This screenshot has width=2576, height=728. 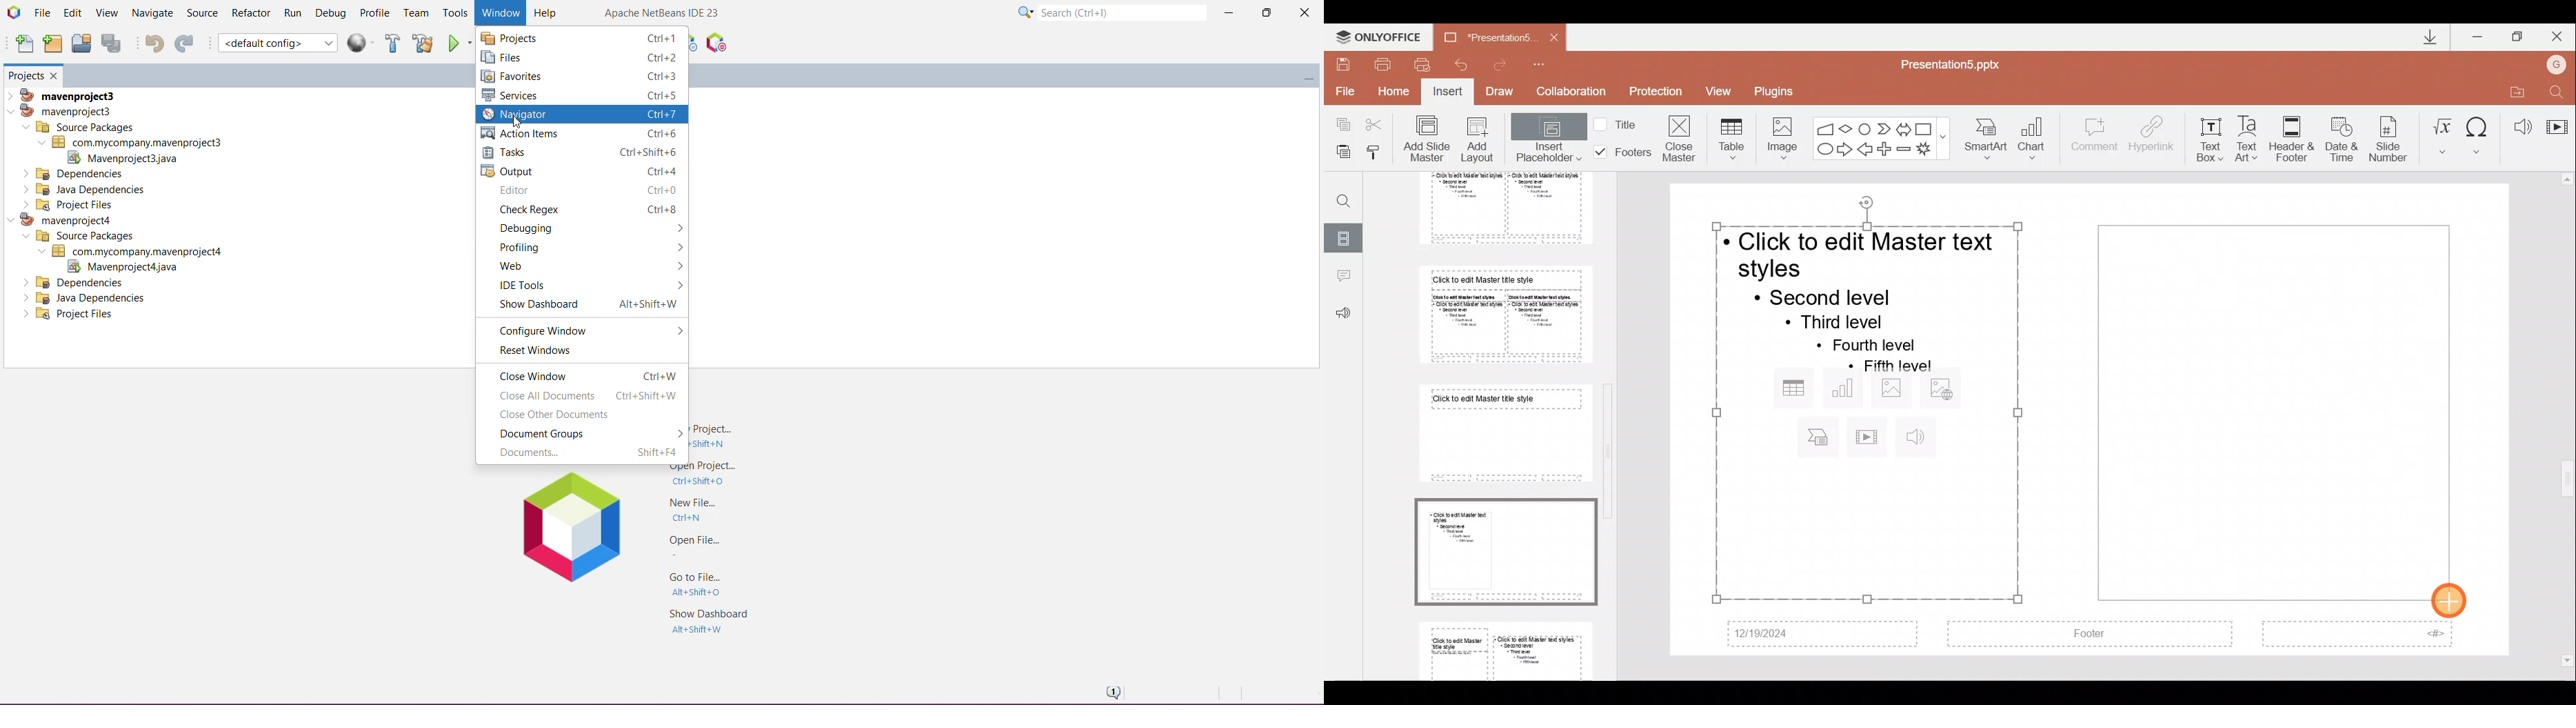 I want to click on Document Groups, so click(x=585, y=434).